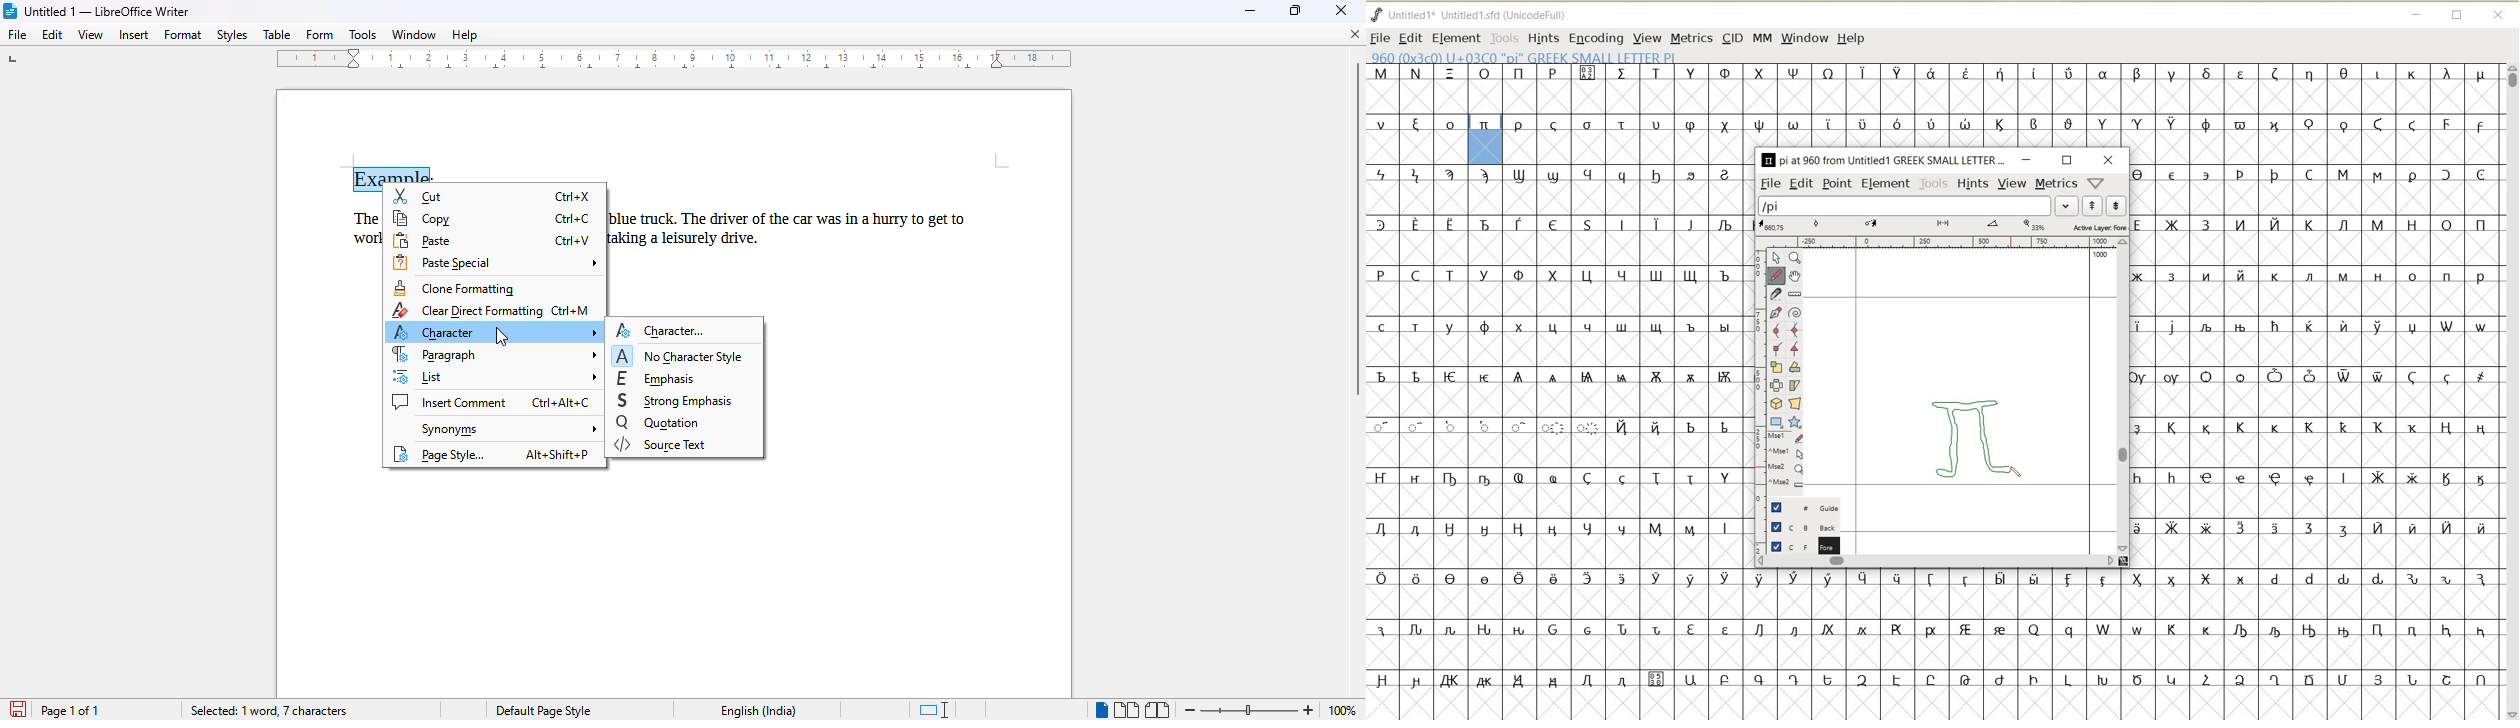 Image resolution: width=2520 pixels, height=728 pixels. I want to click on cut splines in two, so click(1774, 294).